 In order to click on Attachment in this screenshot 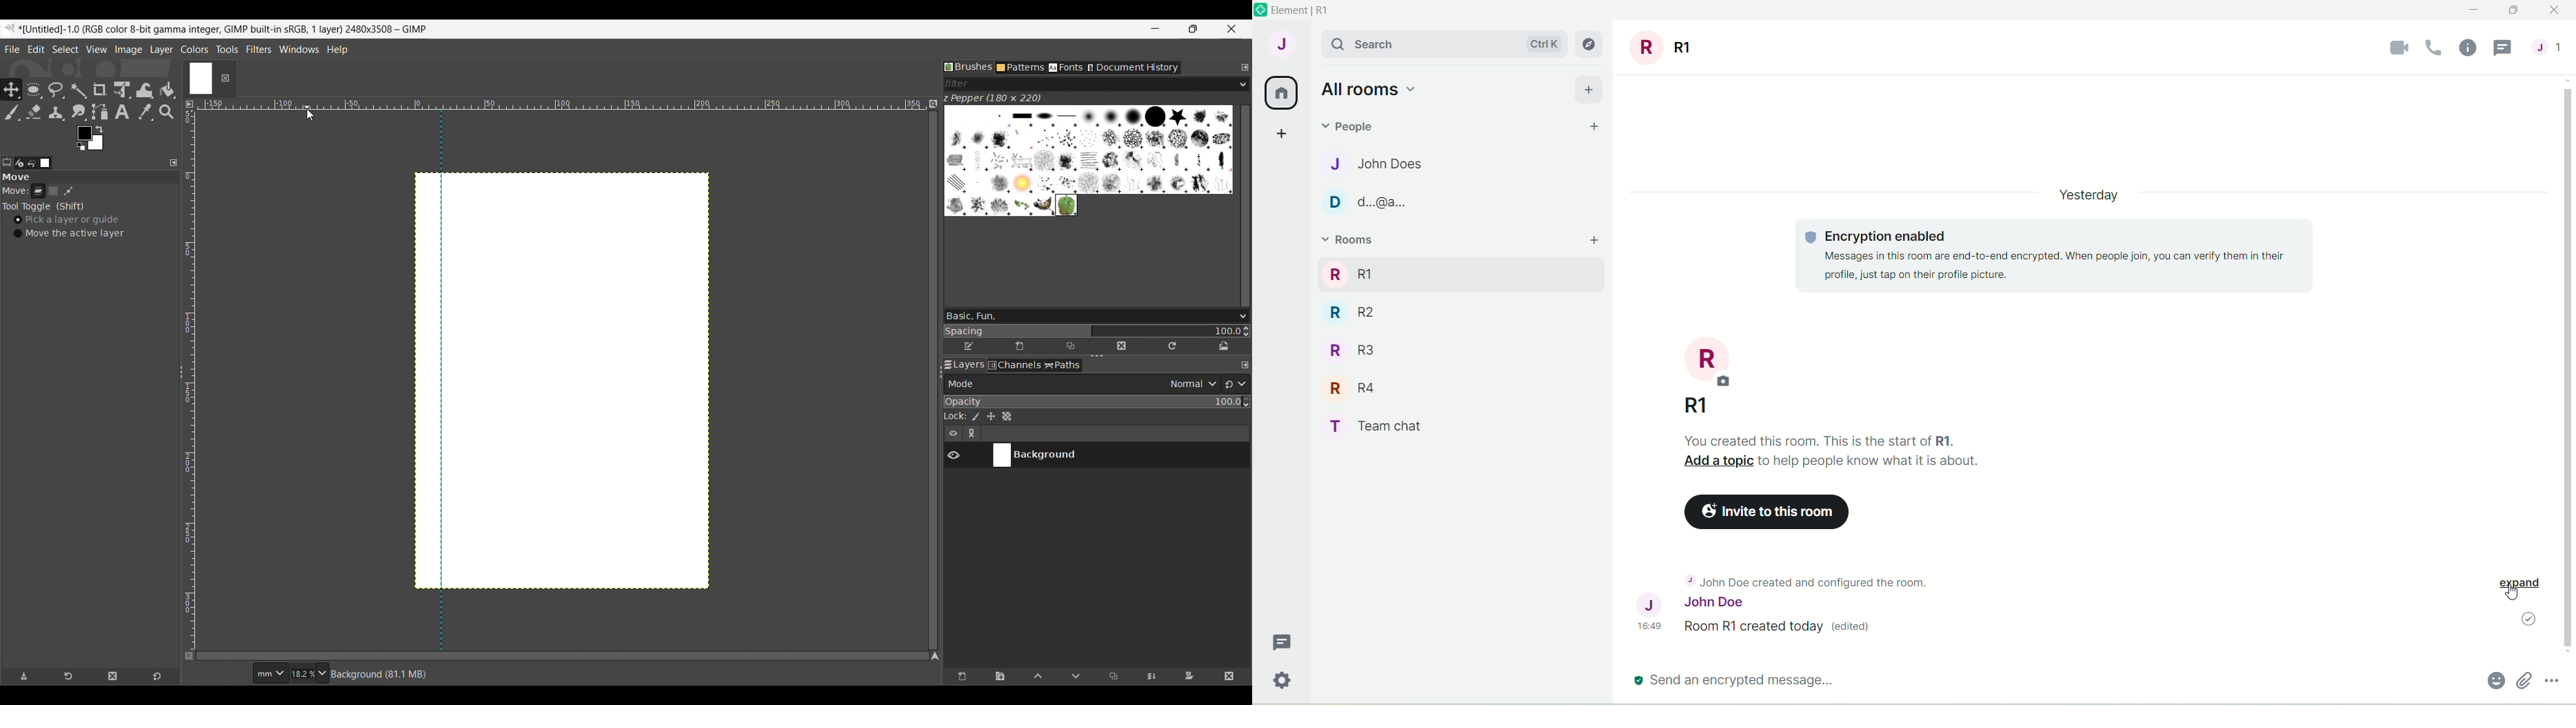, I will do `click(2526, 682)`.